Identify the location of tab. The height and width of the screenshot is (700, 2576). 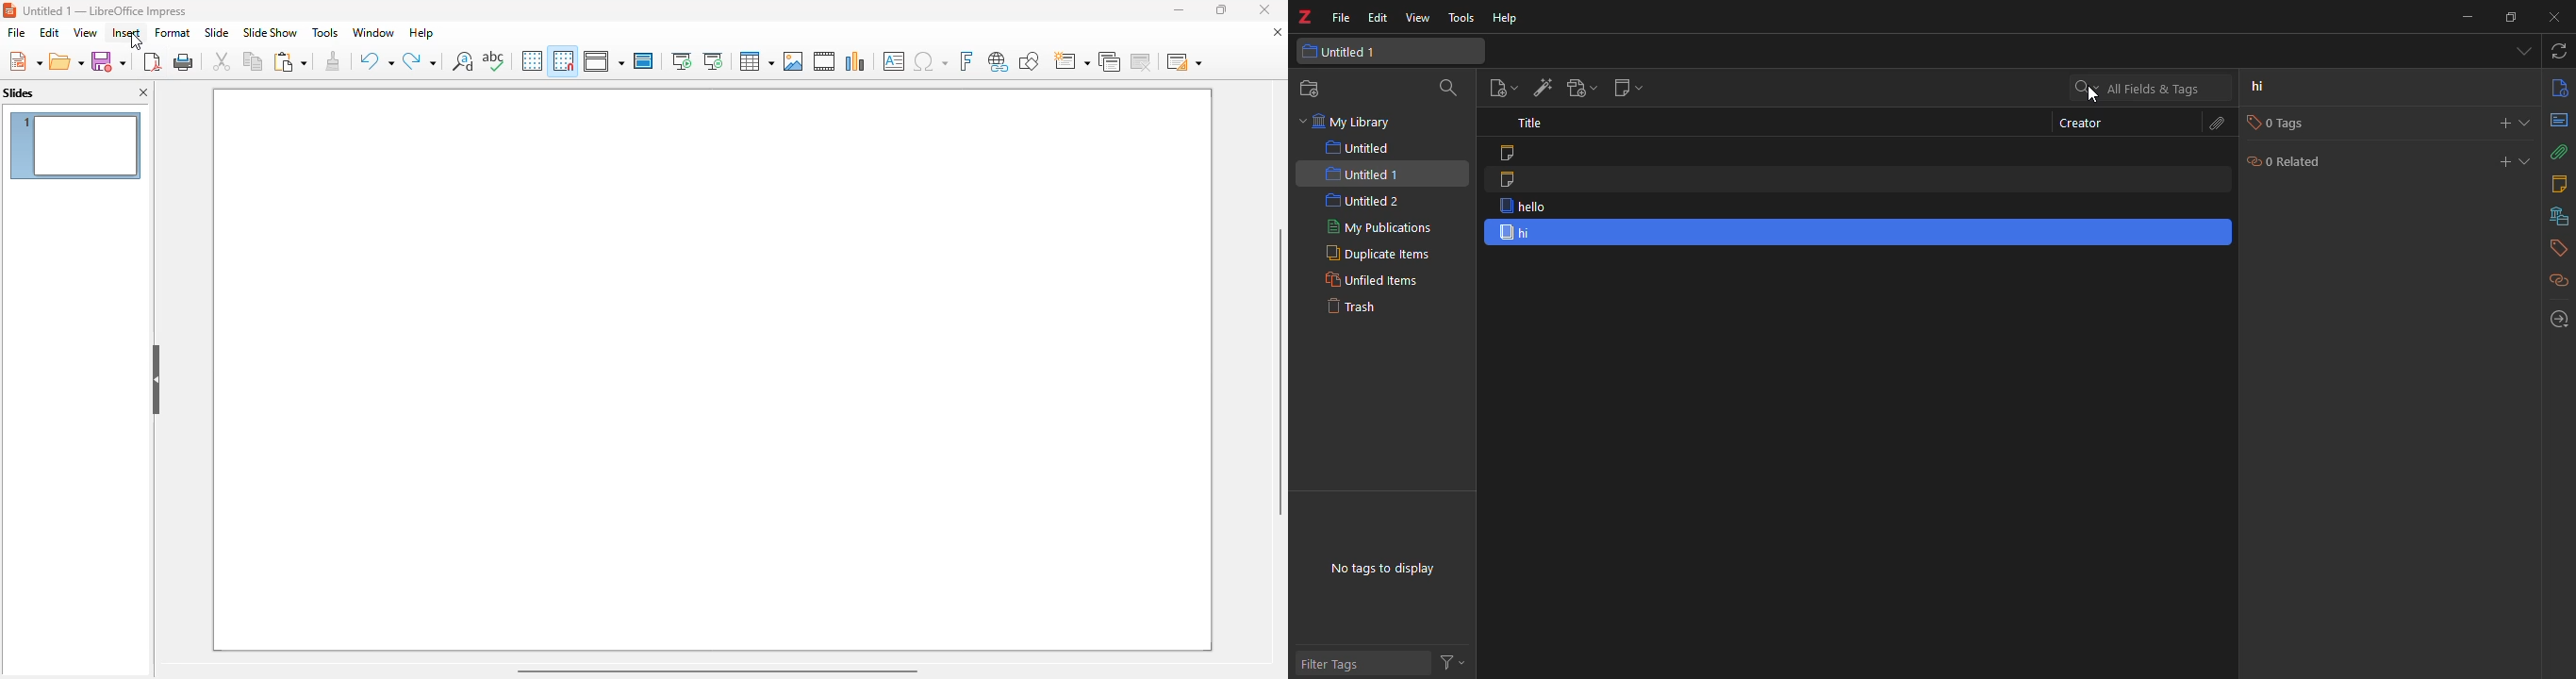
(2519, 51).